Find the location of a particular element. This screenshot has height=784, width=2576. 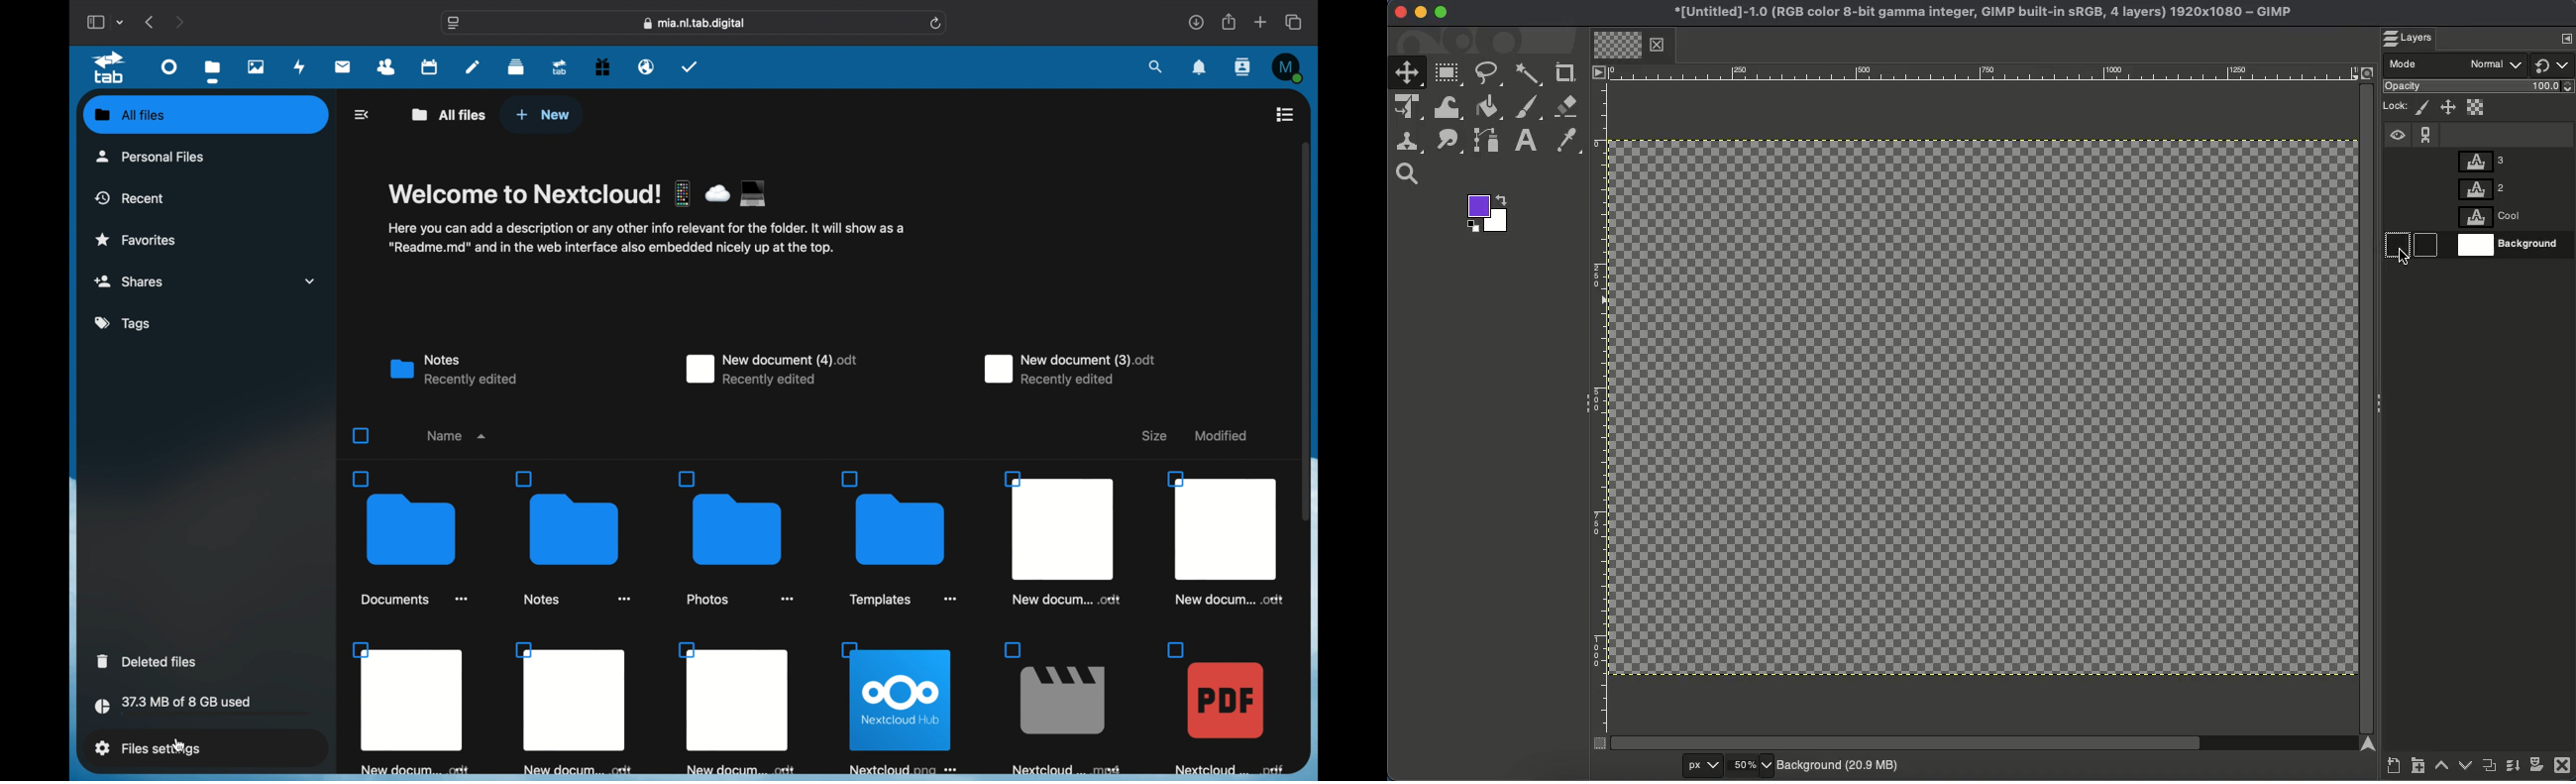

downloads is located at coordinates (1196, 22).